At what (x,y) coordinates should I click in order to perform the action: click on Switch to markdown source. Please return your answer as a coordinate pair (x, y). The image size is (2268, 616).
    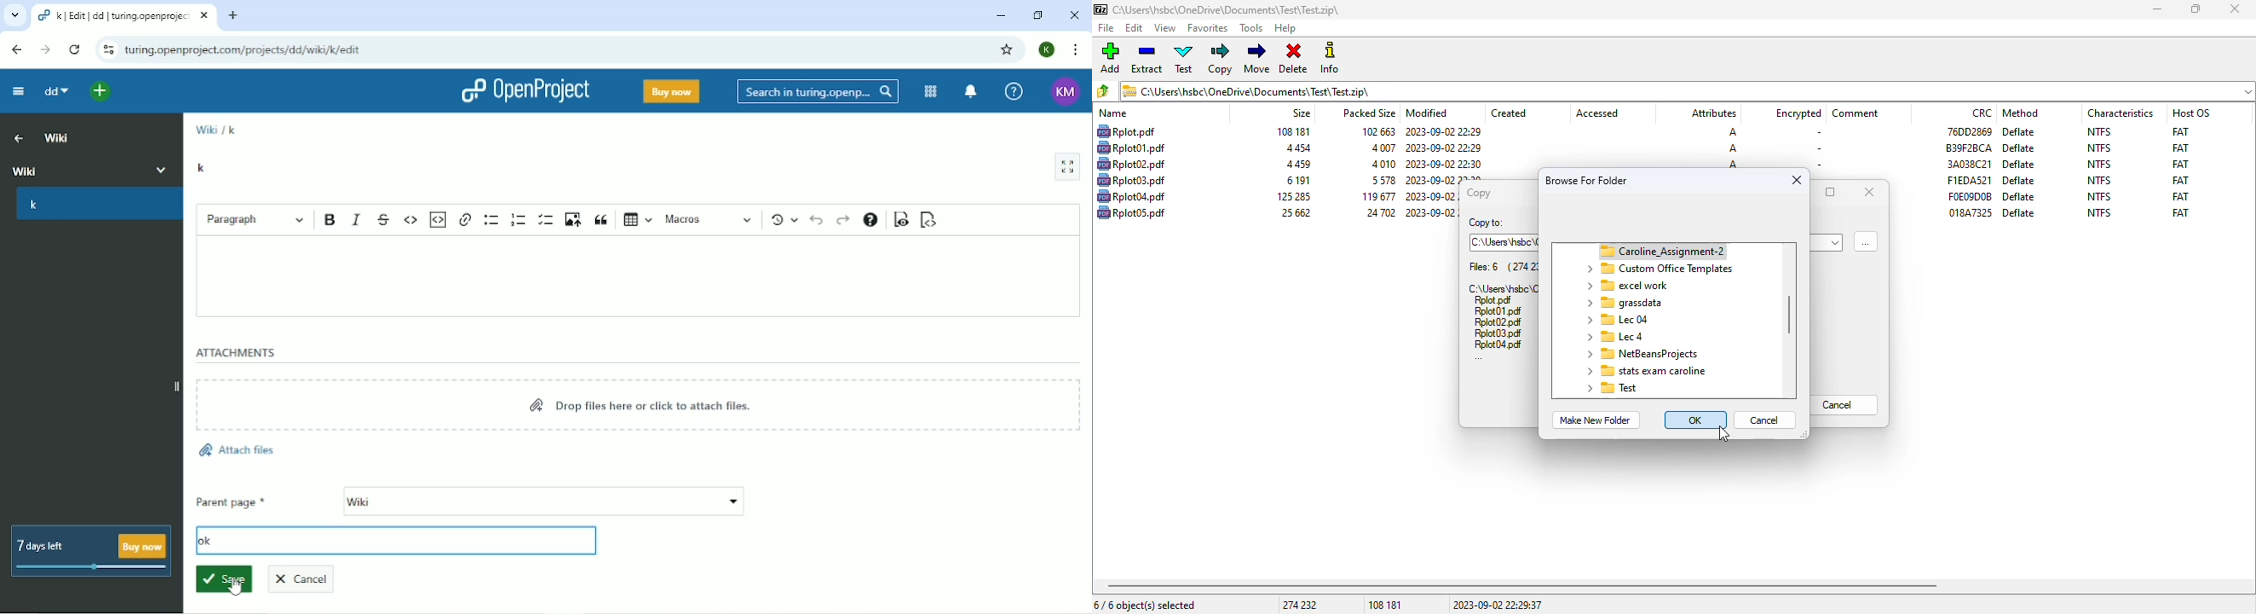
    Looking at the image, I should click on (930, 220).